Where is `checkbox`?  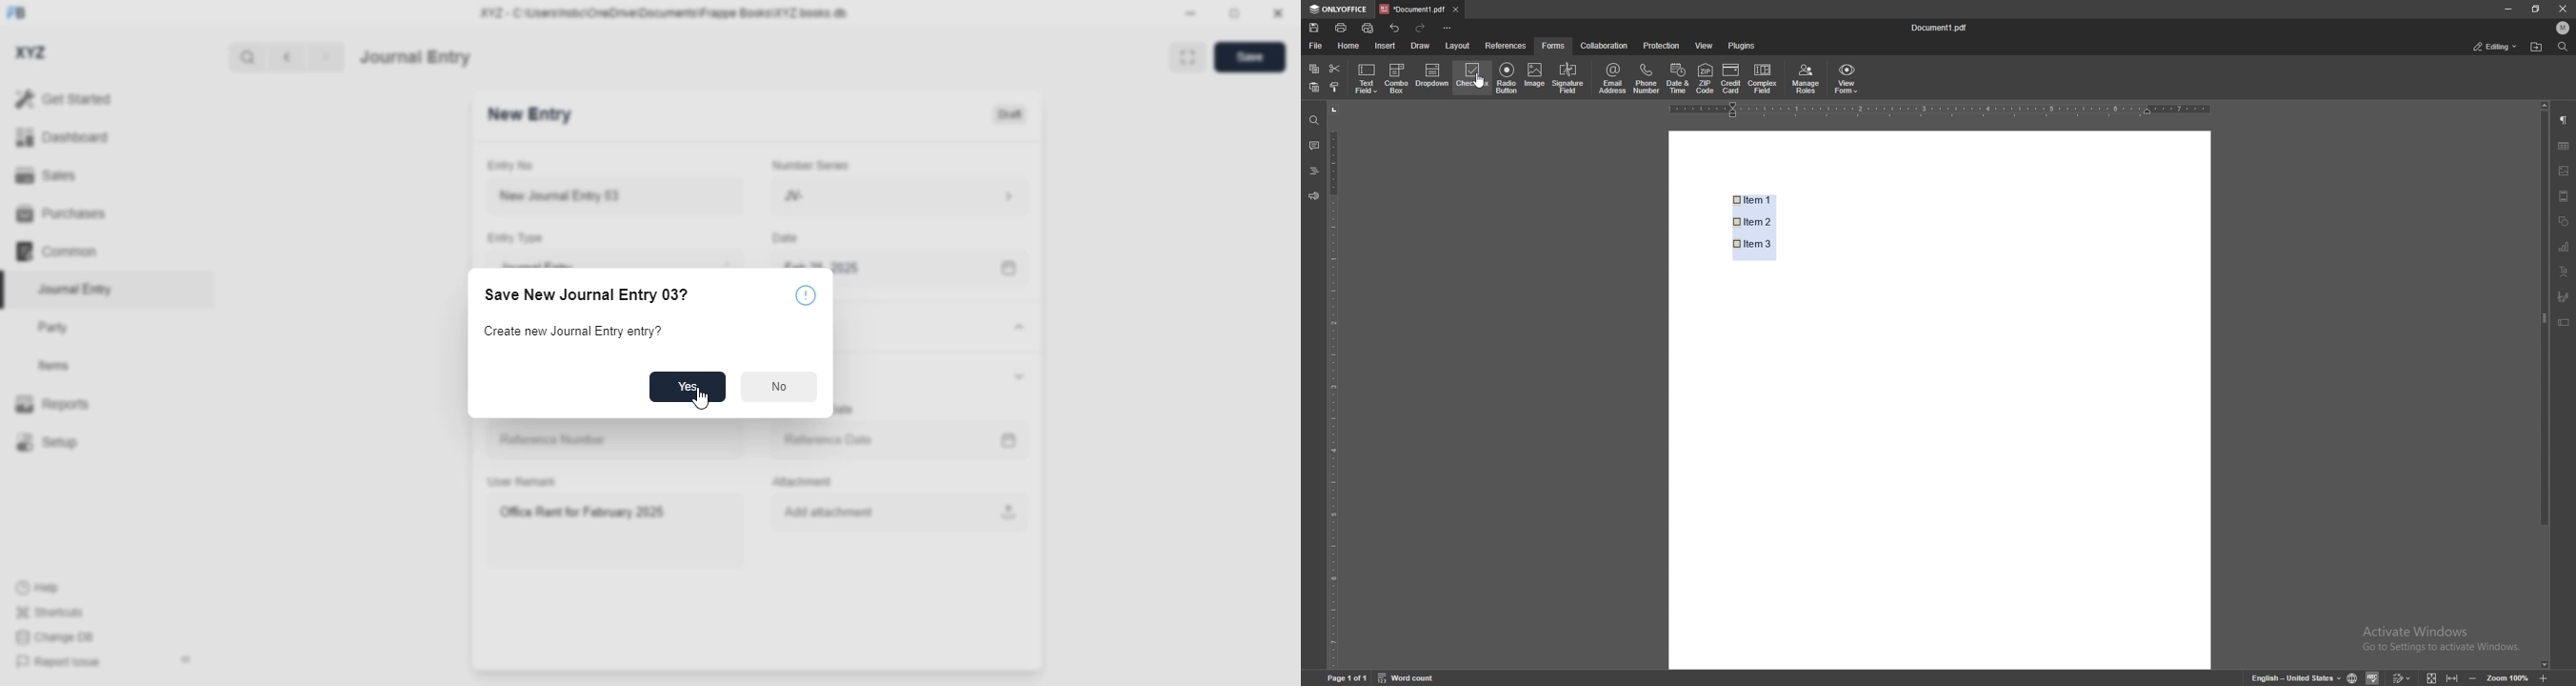
checkbox is located at coordinates (1737, 199).